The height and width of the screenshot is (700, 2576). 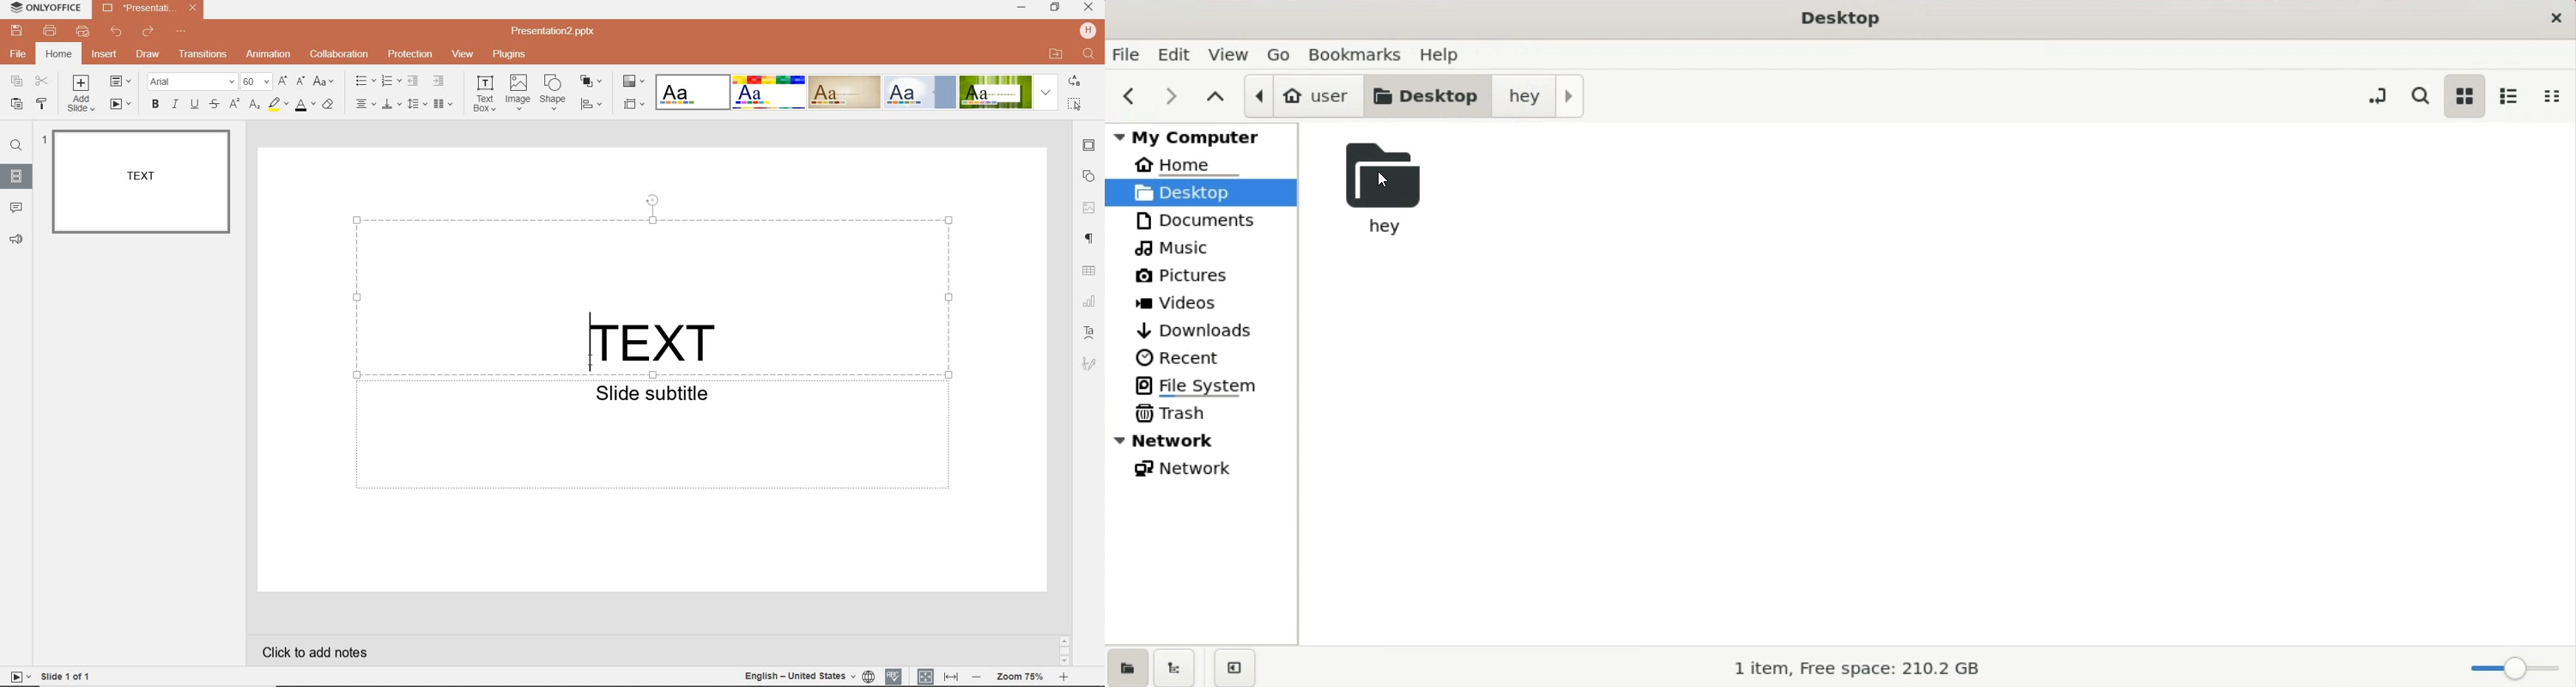 I want to click on INCREASE INDENT, so click(x=439, y=80).